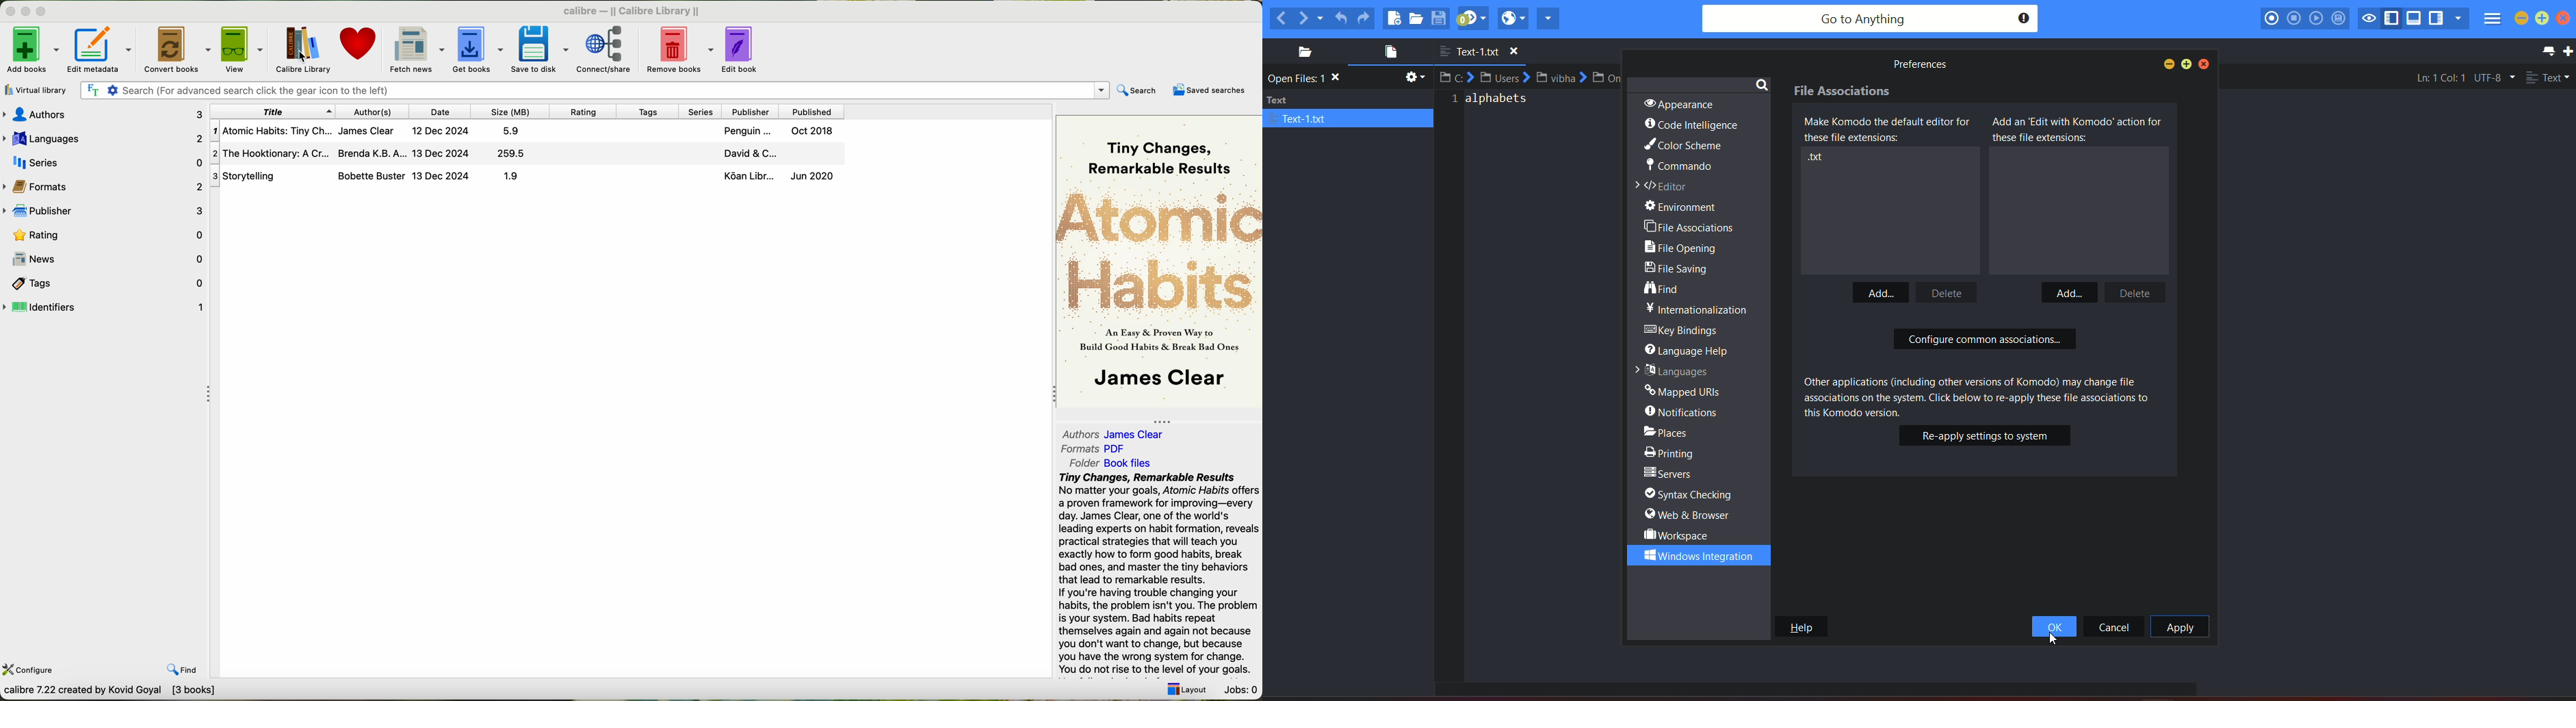 The height and width of the screenshot is (728, 2576). I want to click on convert books, so click(176, 48).